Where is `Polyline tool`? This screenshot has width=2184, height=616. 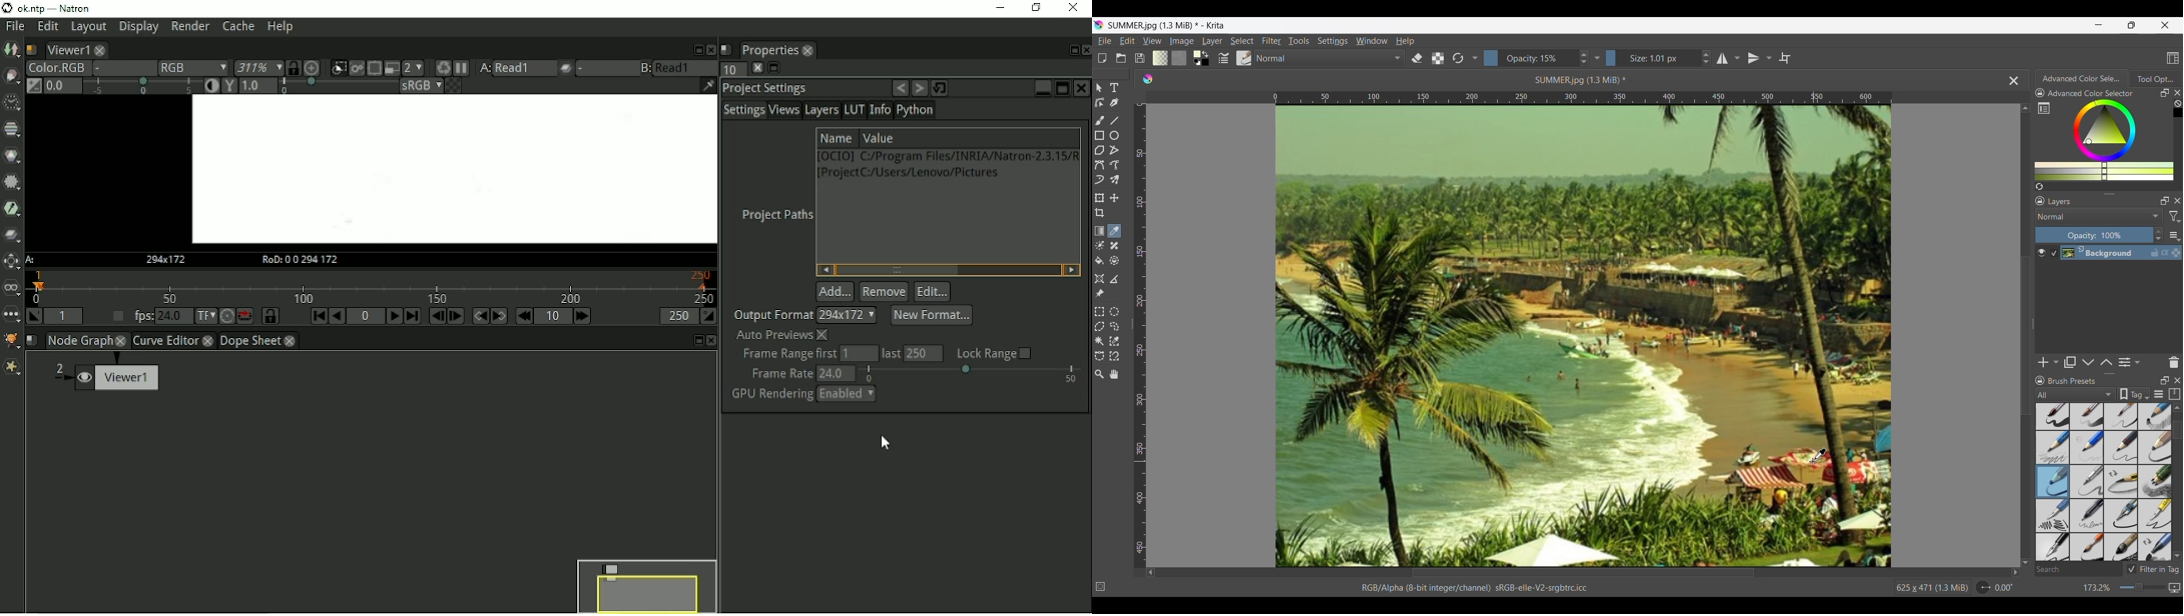
Polyline tool is located at coordinates (1114, 150).